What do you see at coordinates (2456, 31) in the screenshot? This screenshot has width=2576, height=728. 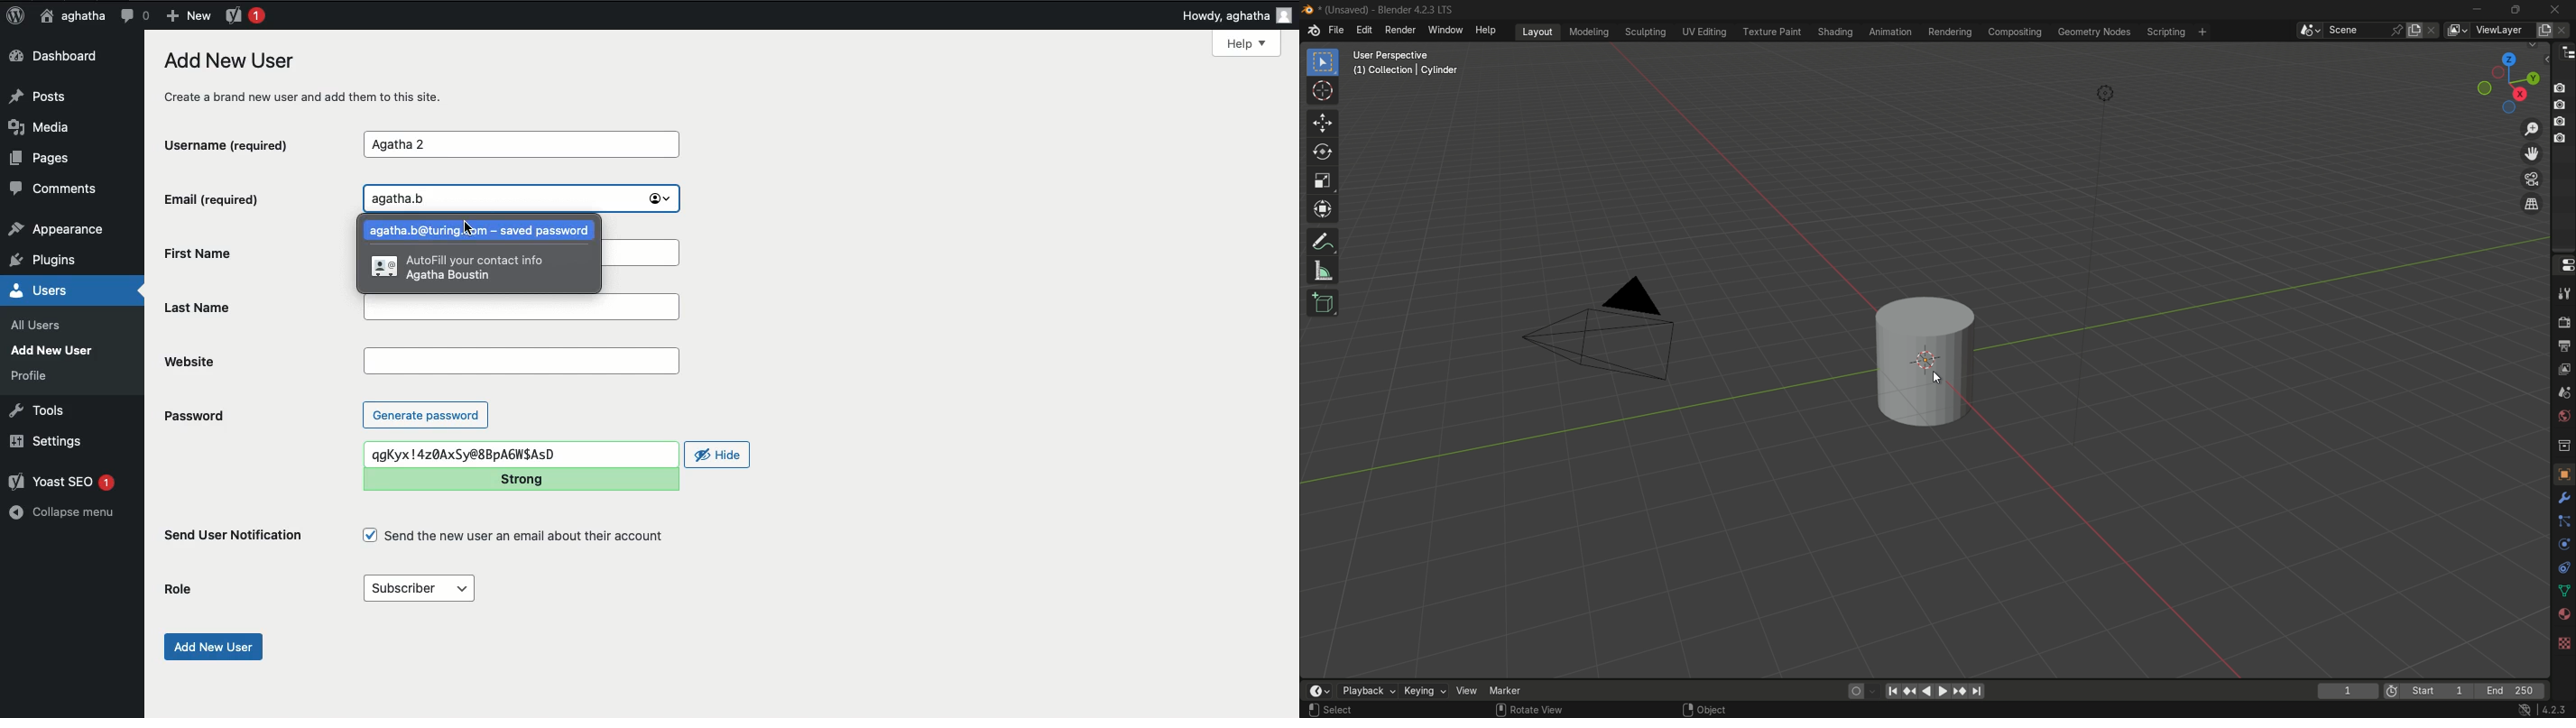 I see `views` at bounding box center [2456, 31].